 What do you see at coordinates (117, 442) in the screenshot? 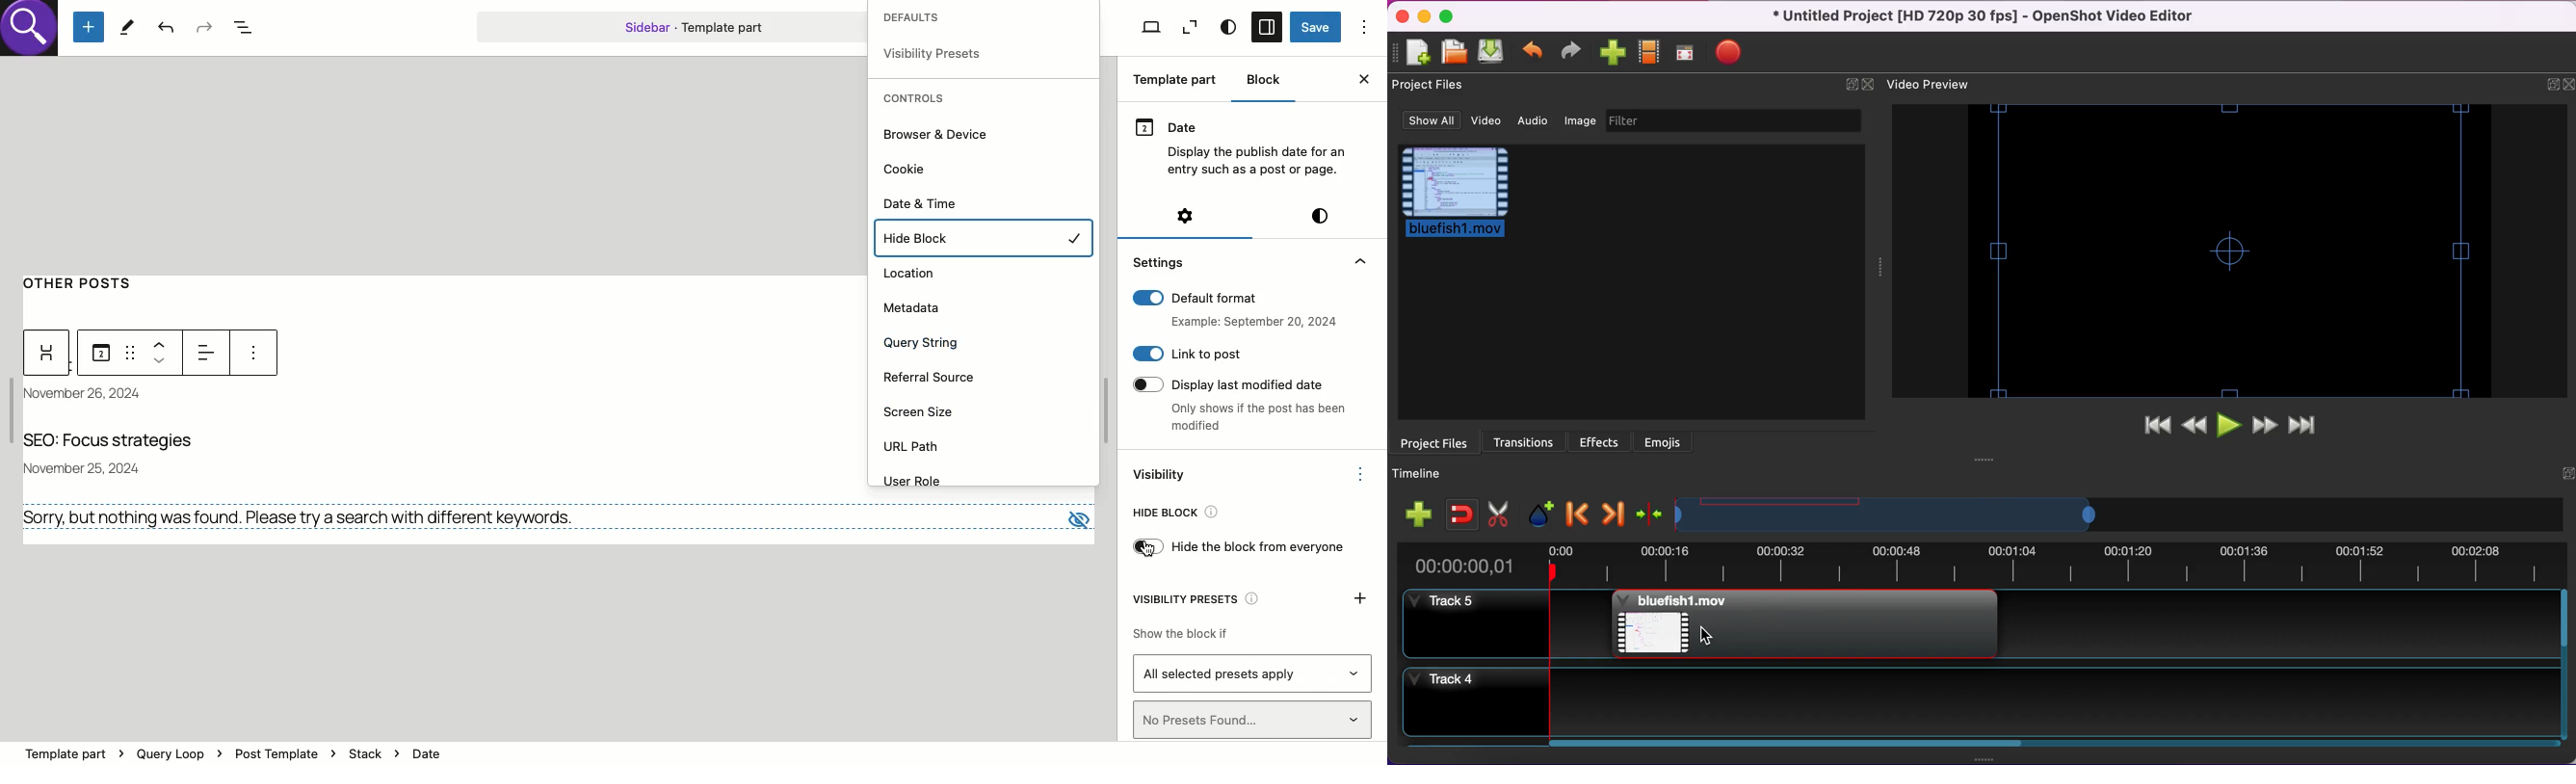
I see `Title` at bounding box center [117, 442].